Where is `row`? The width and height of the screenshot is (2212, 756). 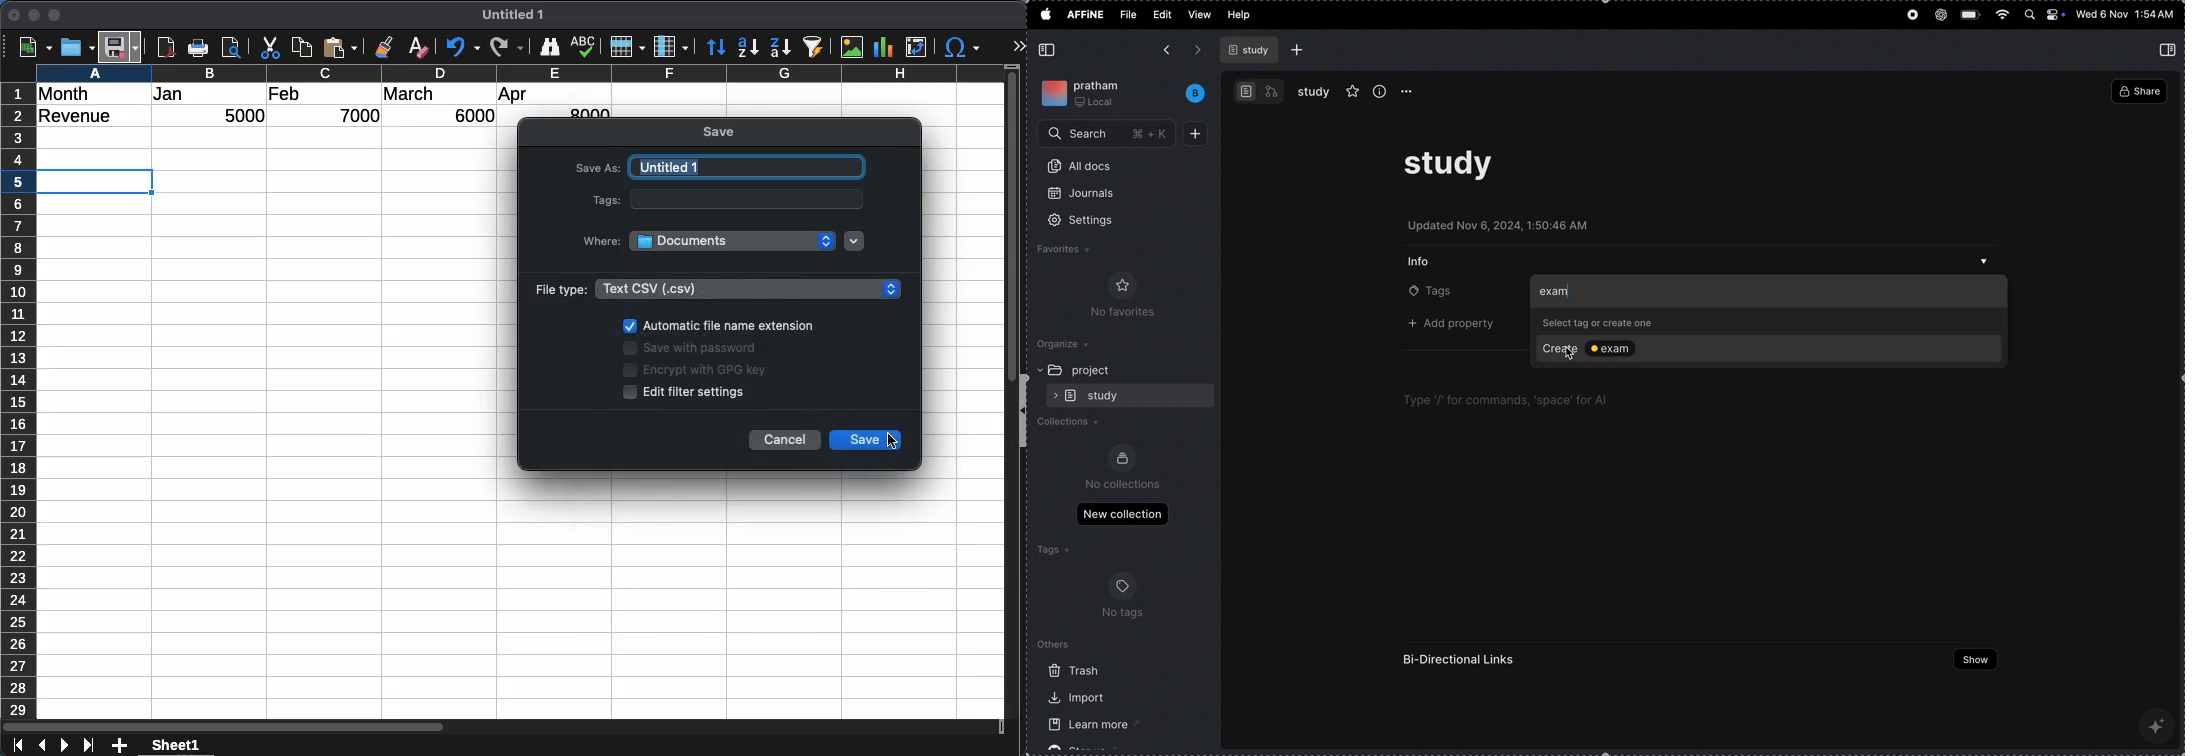 row is located at coordinates (627, 47).